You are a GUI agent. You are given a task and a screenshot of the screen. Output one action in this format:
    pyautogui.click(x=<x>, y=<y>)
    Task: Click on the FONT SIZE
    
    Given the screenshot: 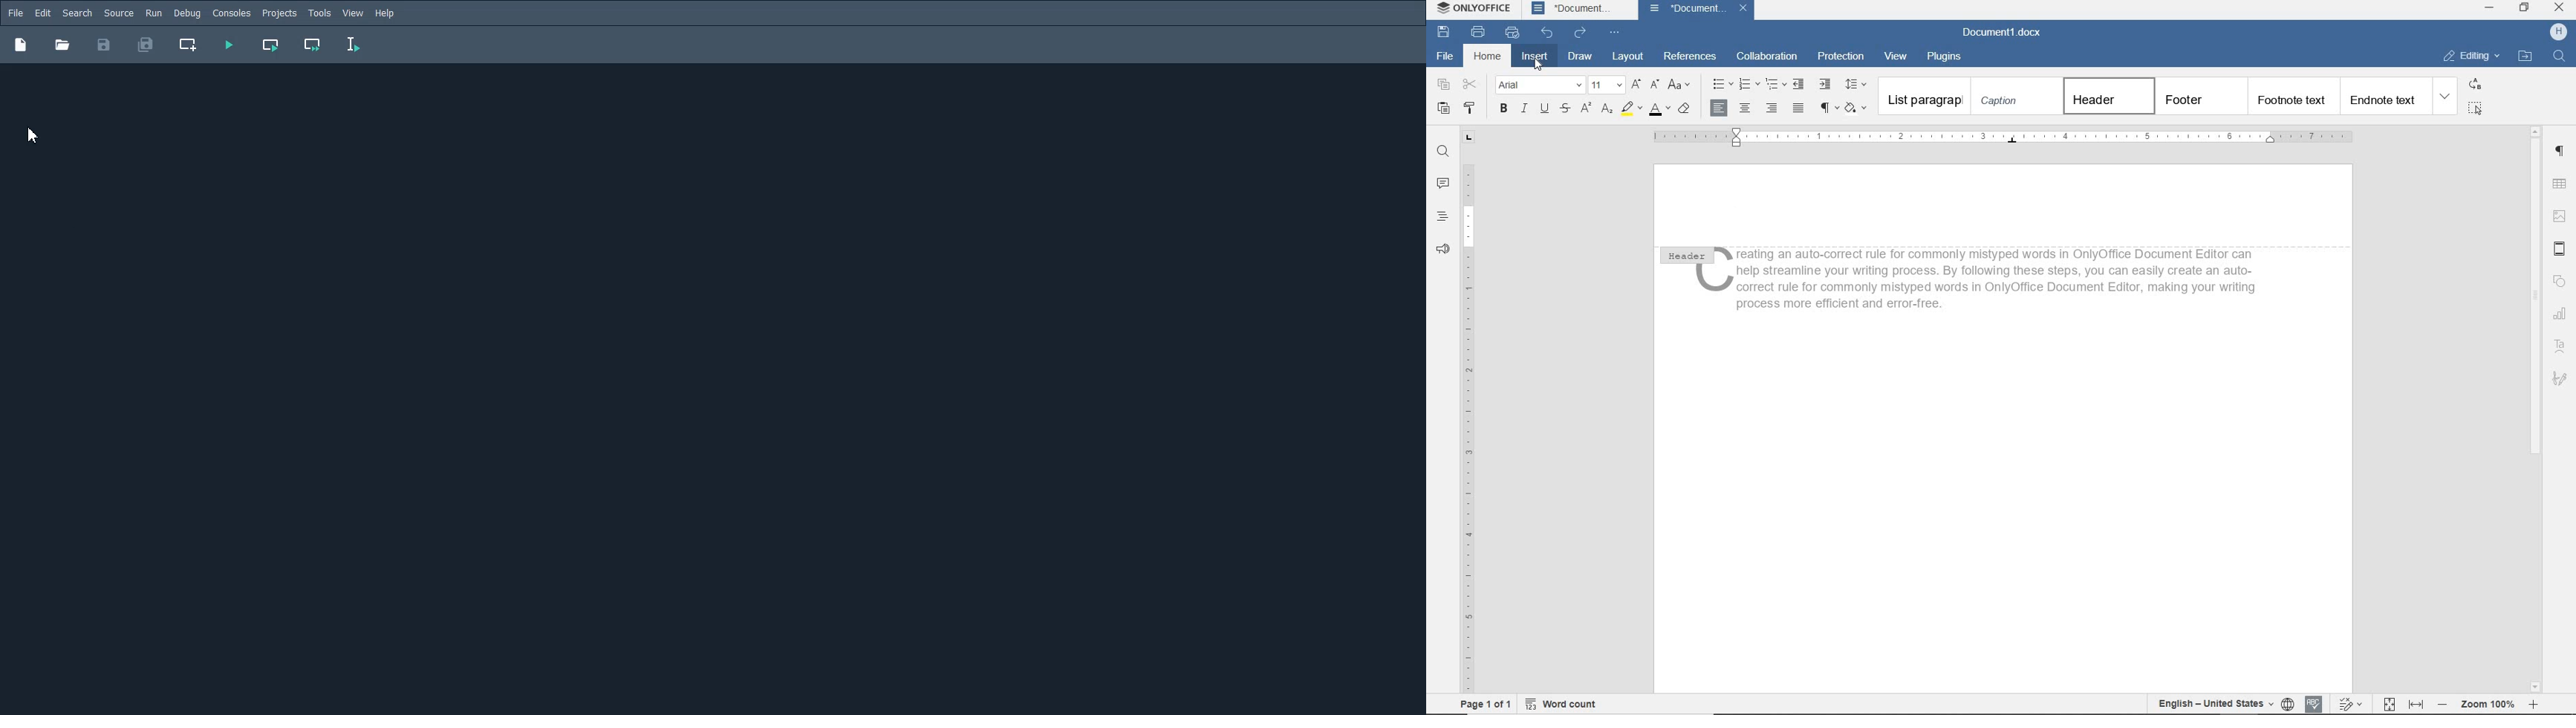 What is the action you would take?
    pyautogui.click(x=1608, y=86)
    